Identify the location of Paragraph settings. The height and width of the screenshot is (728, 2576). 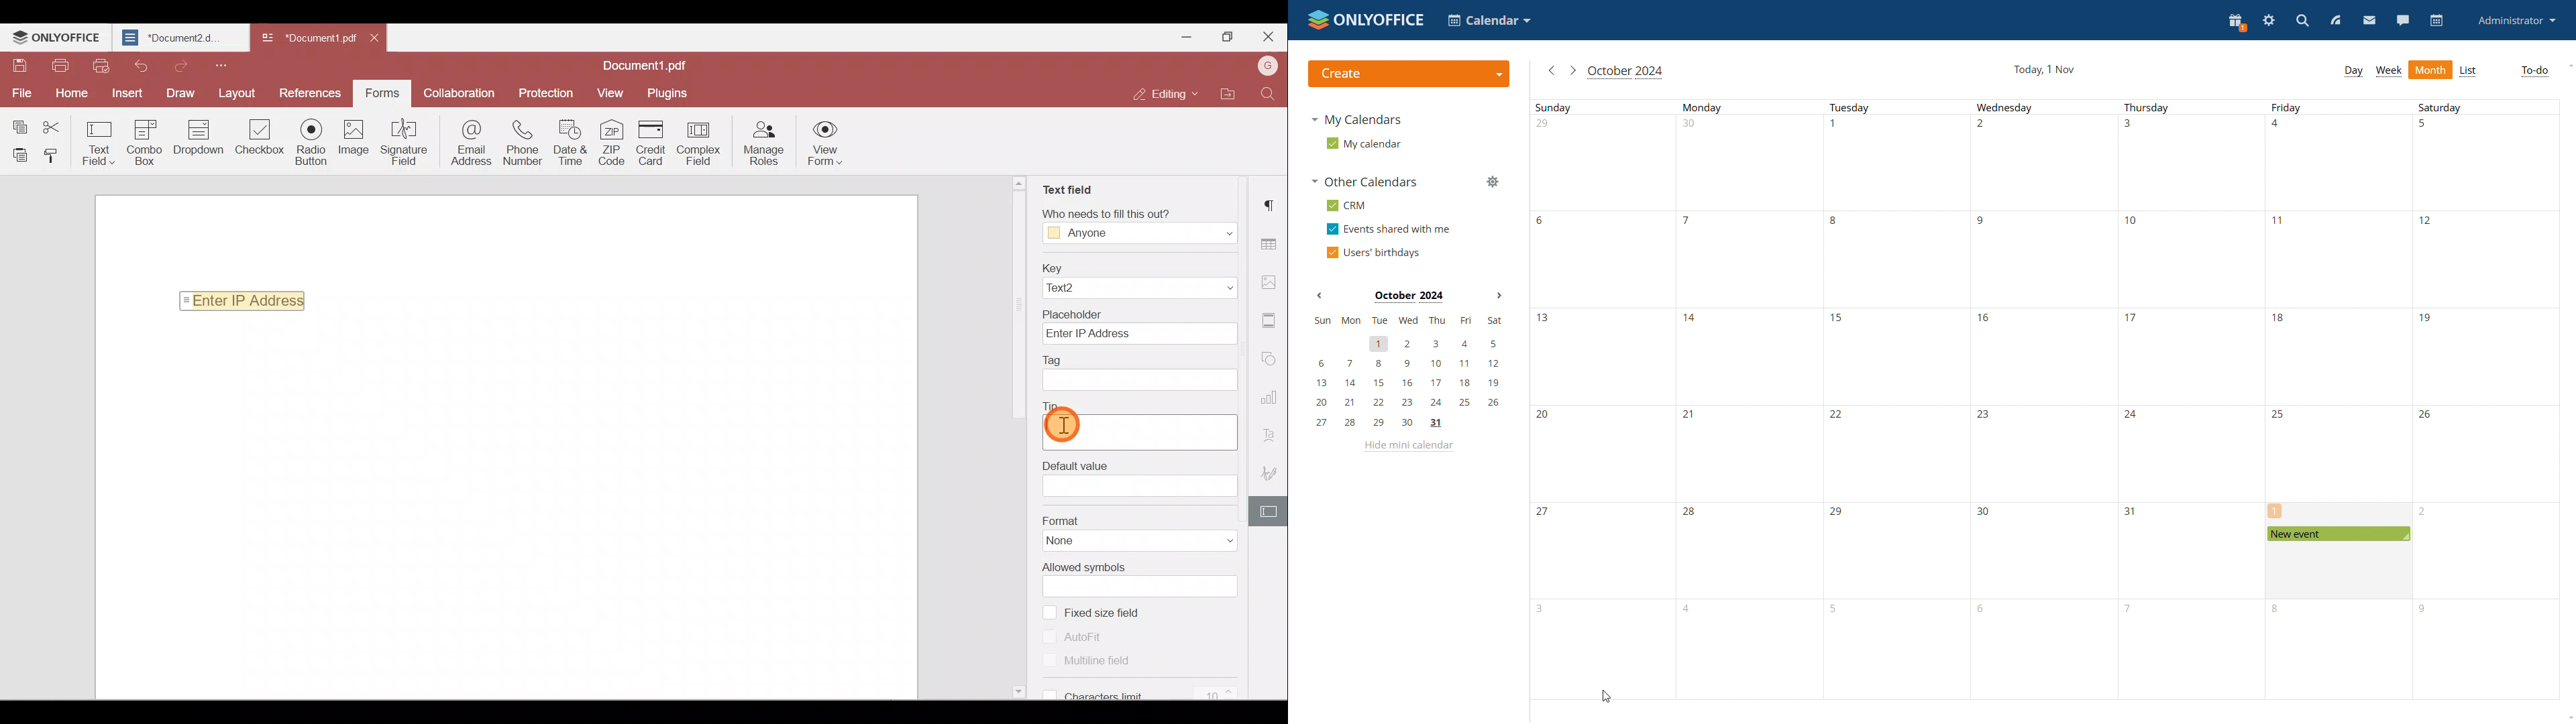
(1271, 204).